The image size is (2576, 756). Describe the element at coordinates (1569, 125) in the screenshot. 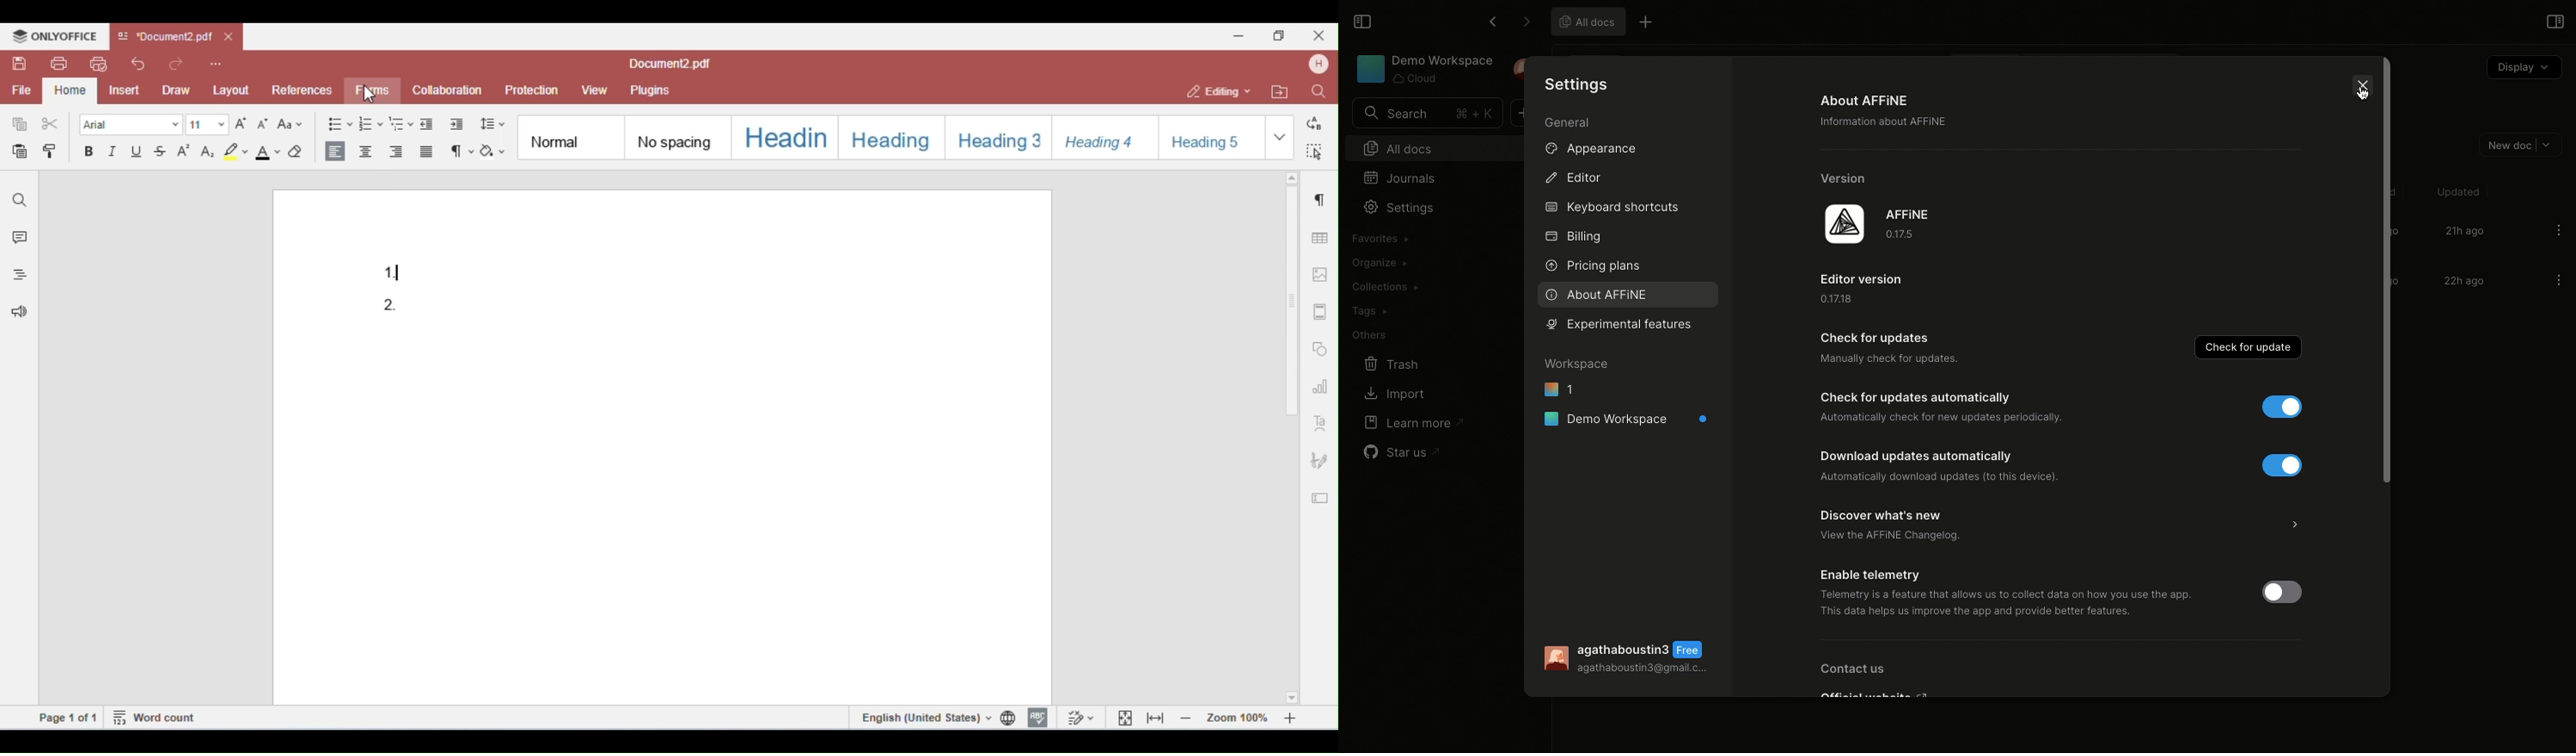

I see `General` at that location.